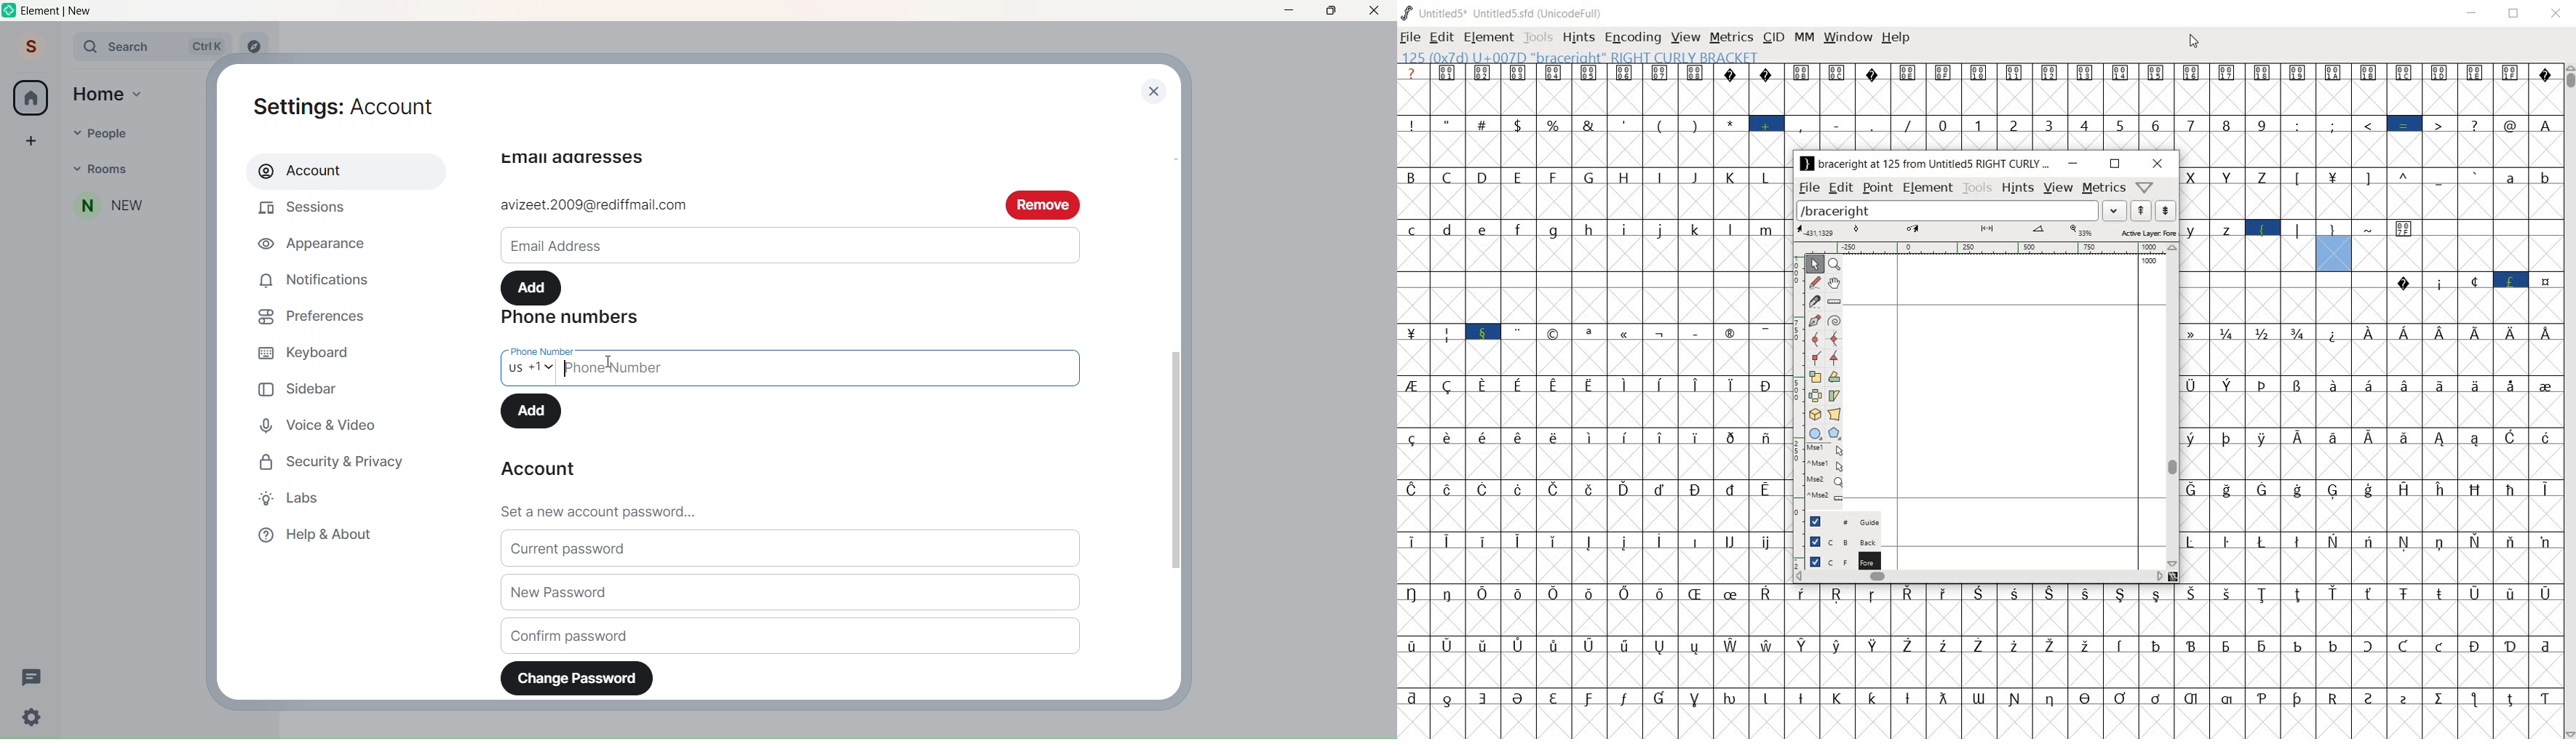 This screenshot has width=2576, height=756. What do you see at coordinates (143, 131) in the screenshot?
I see `People` at bounding box center [143, 131].